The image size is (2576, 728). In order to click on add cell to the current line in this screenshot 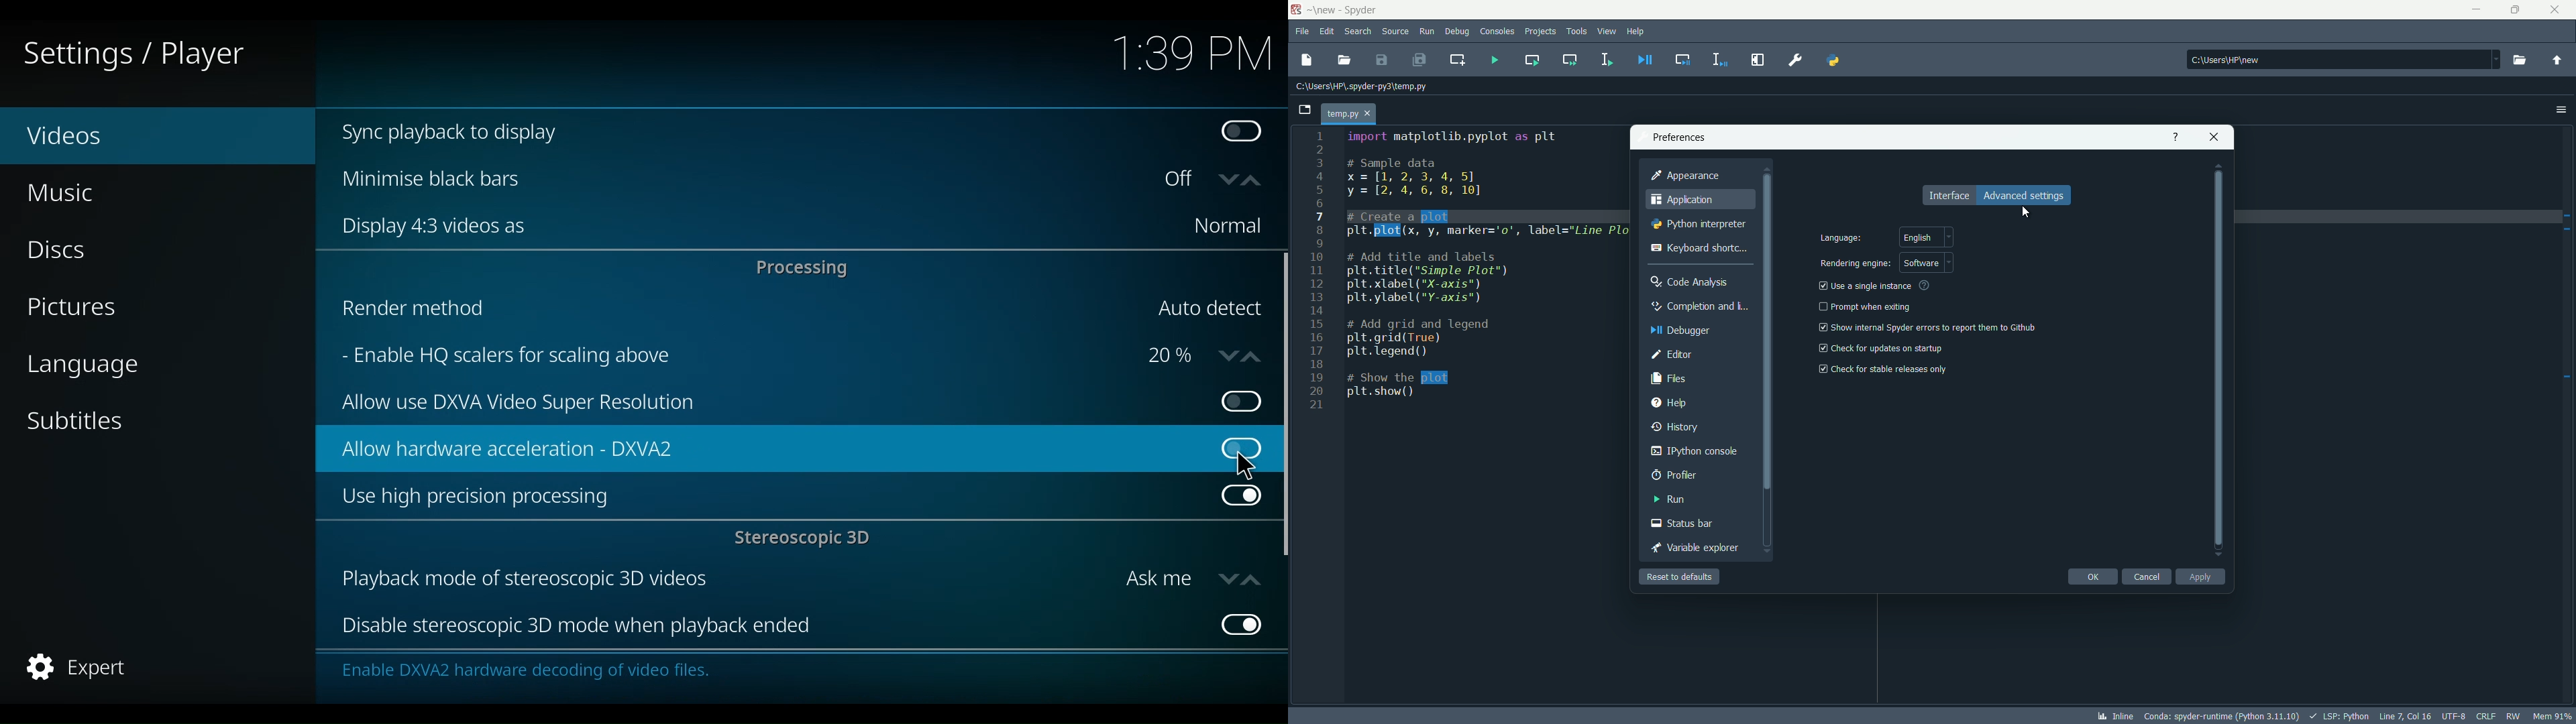, I will do `click(1456, 60)`.